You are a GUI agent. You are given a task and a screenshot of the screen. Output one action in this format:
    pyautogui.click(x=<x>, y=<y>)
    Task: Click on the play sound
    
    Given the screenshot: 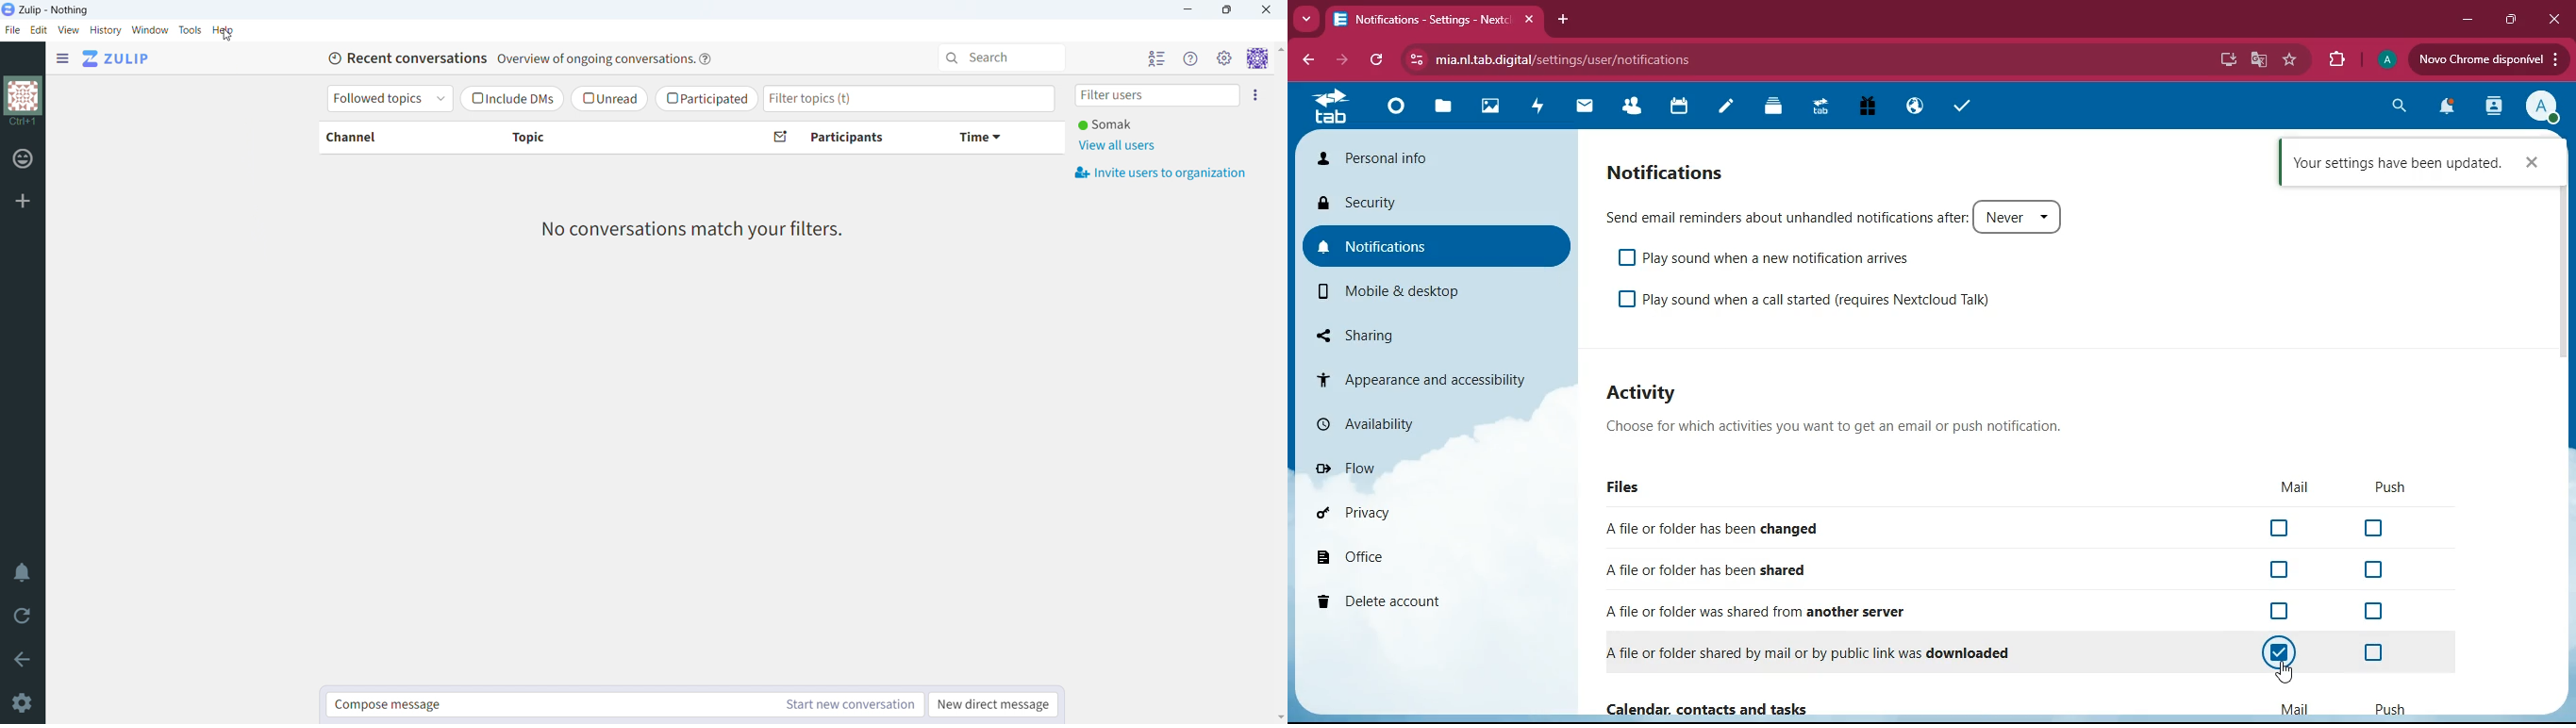 What is the action you would take?
    pyautogui.click(x=1820, y=301)
    